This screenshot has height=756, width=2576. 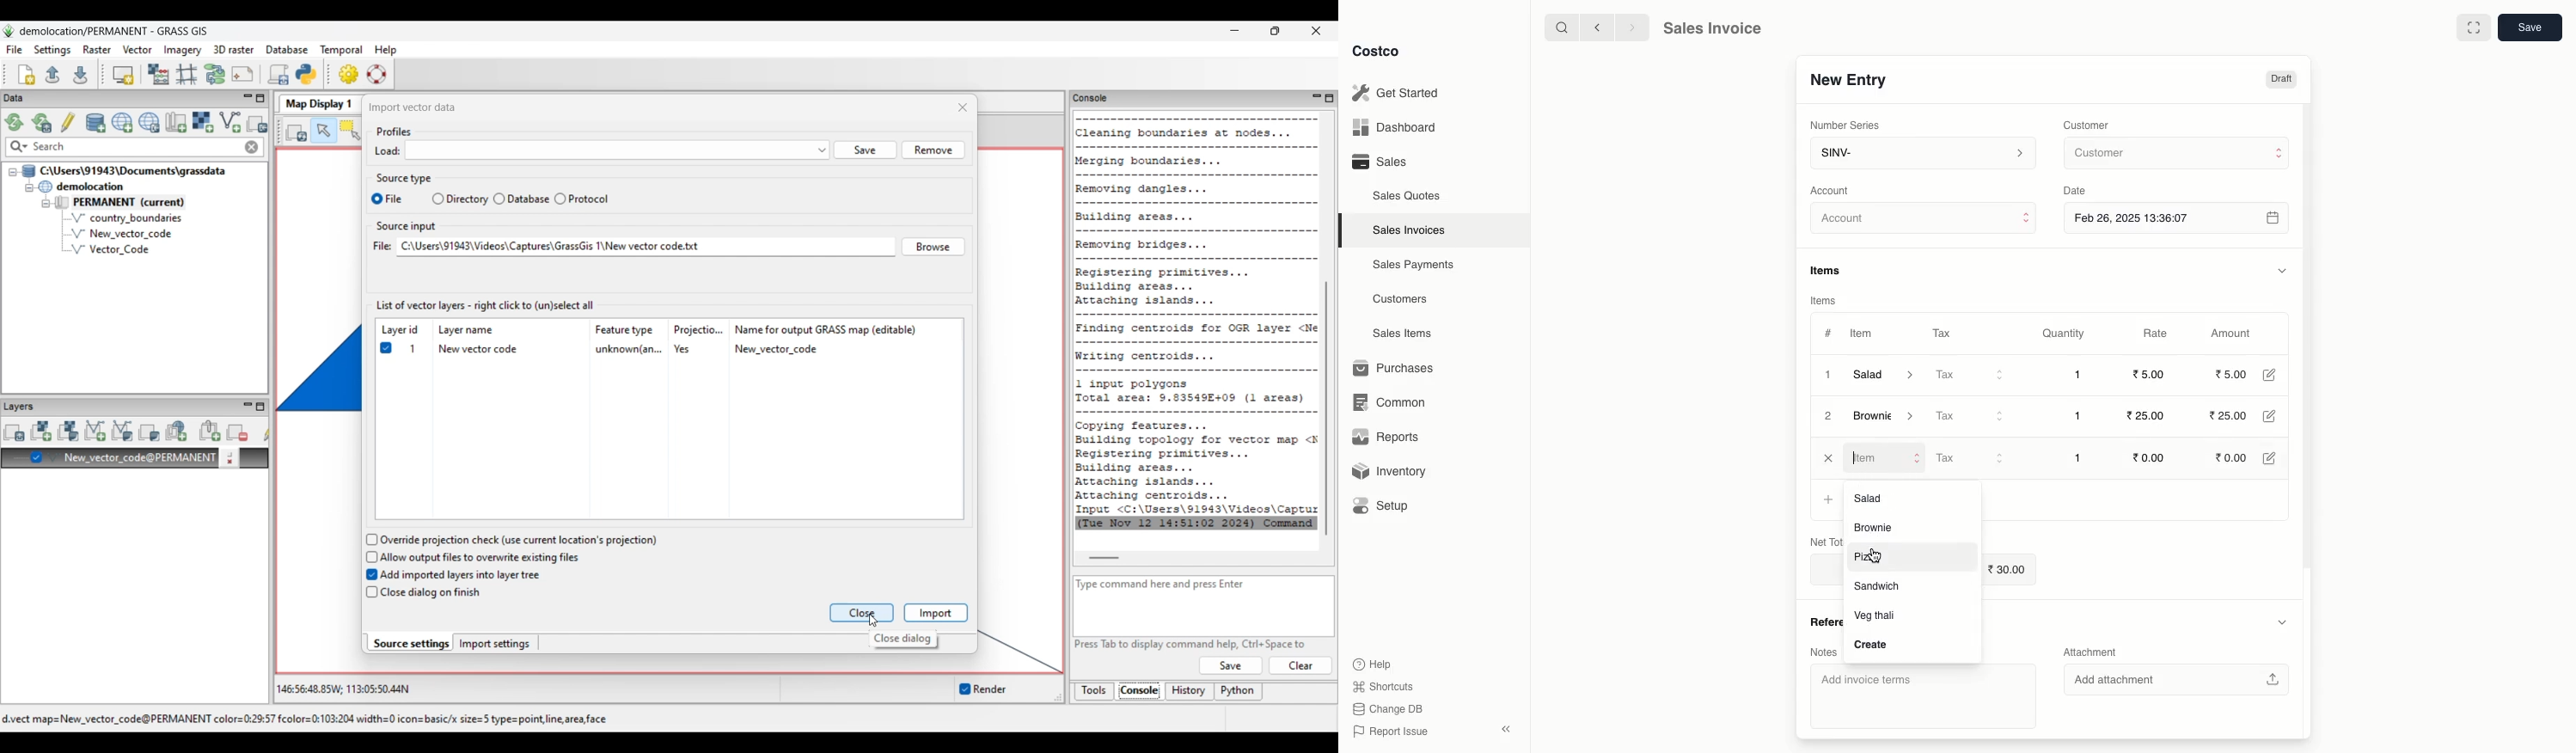 I want to click on Notes, so click(x=1823, y=651).